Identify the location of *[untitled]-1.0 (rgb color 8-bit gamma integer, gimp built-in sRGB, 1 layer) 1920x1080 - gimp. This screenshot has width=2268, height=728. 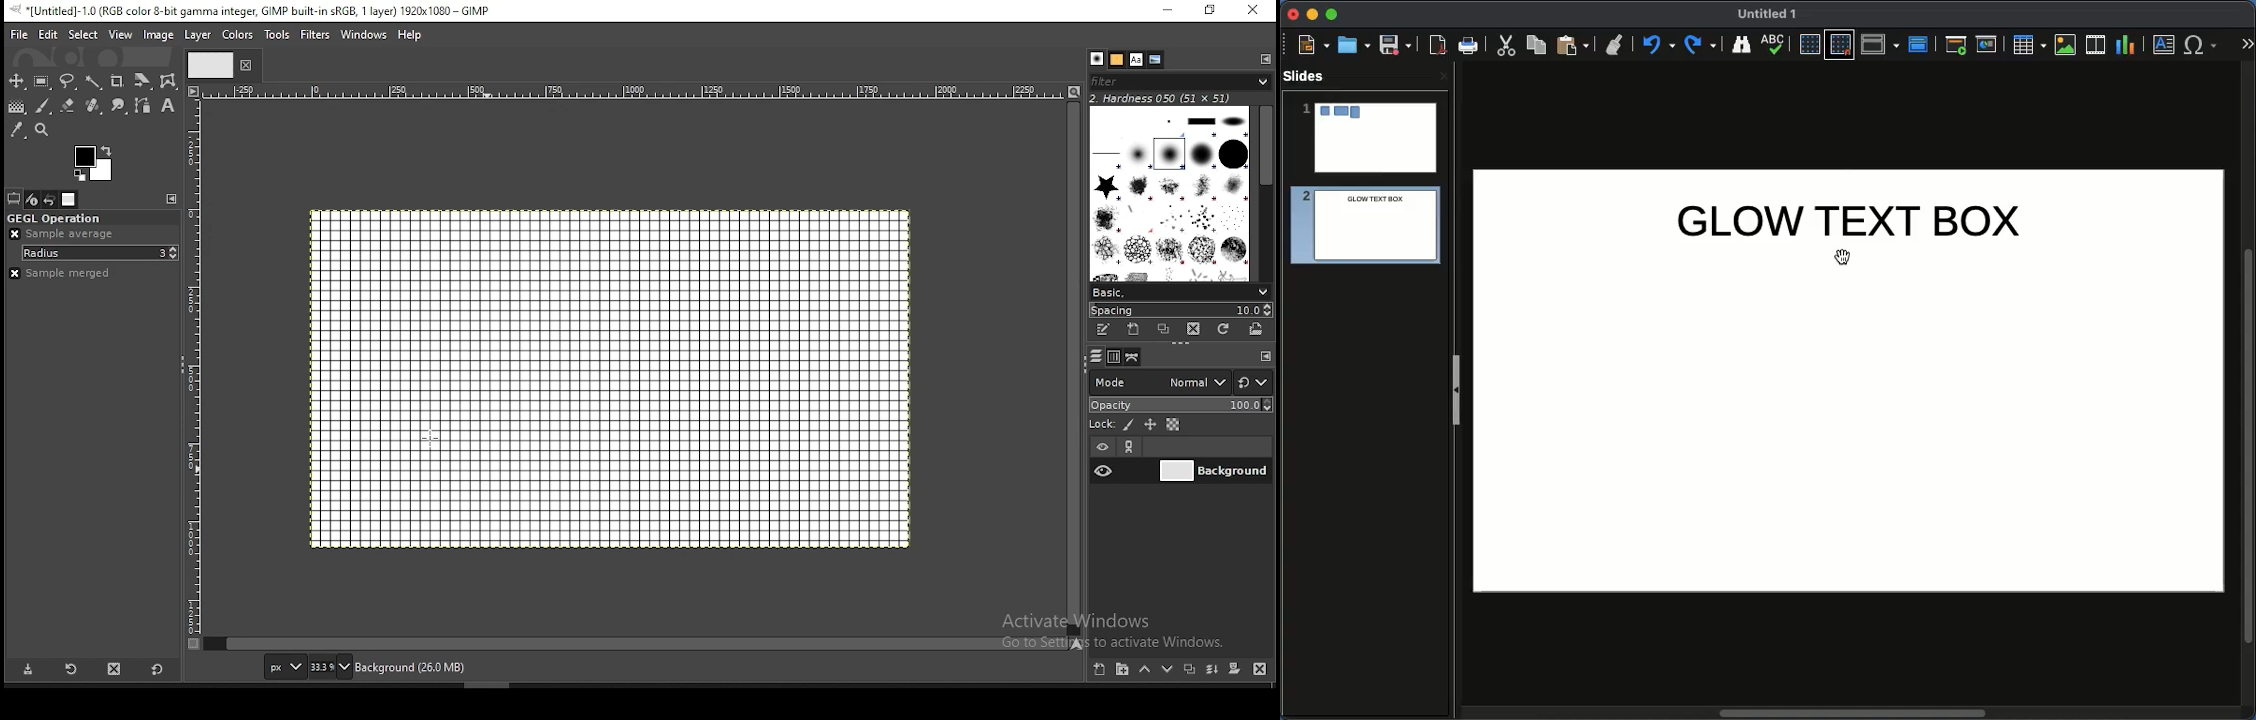
(255, 11).